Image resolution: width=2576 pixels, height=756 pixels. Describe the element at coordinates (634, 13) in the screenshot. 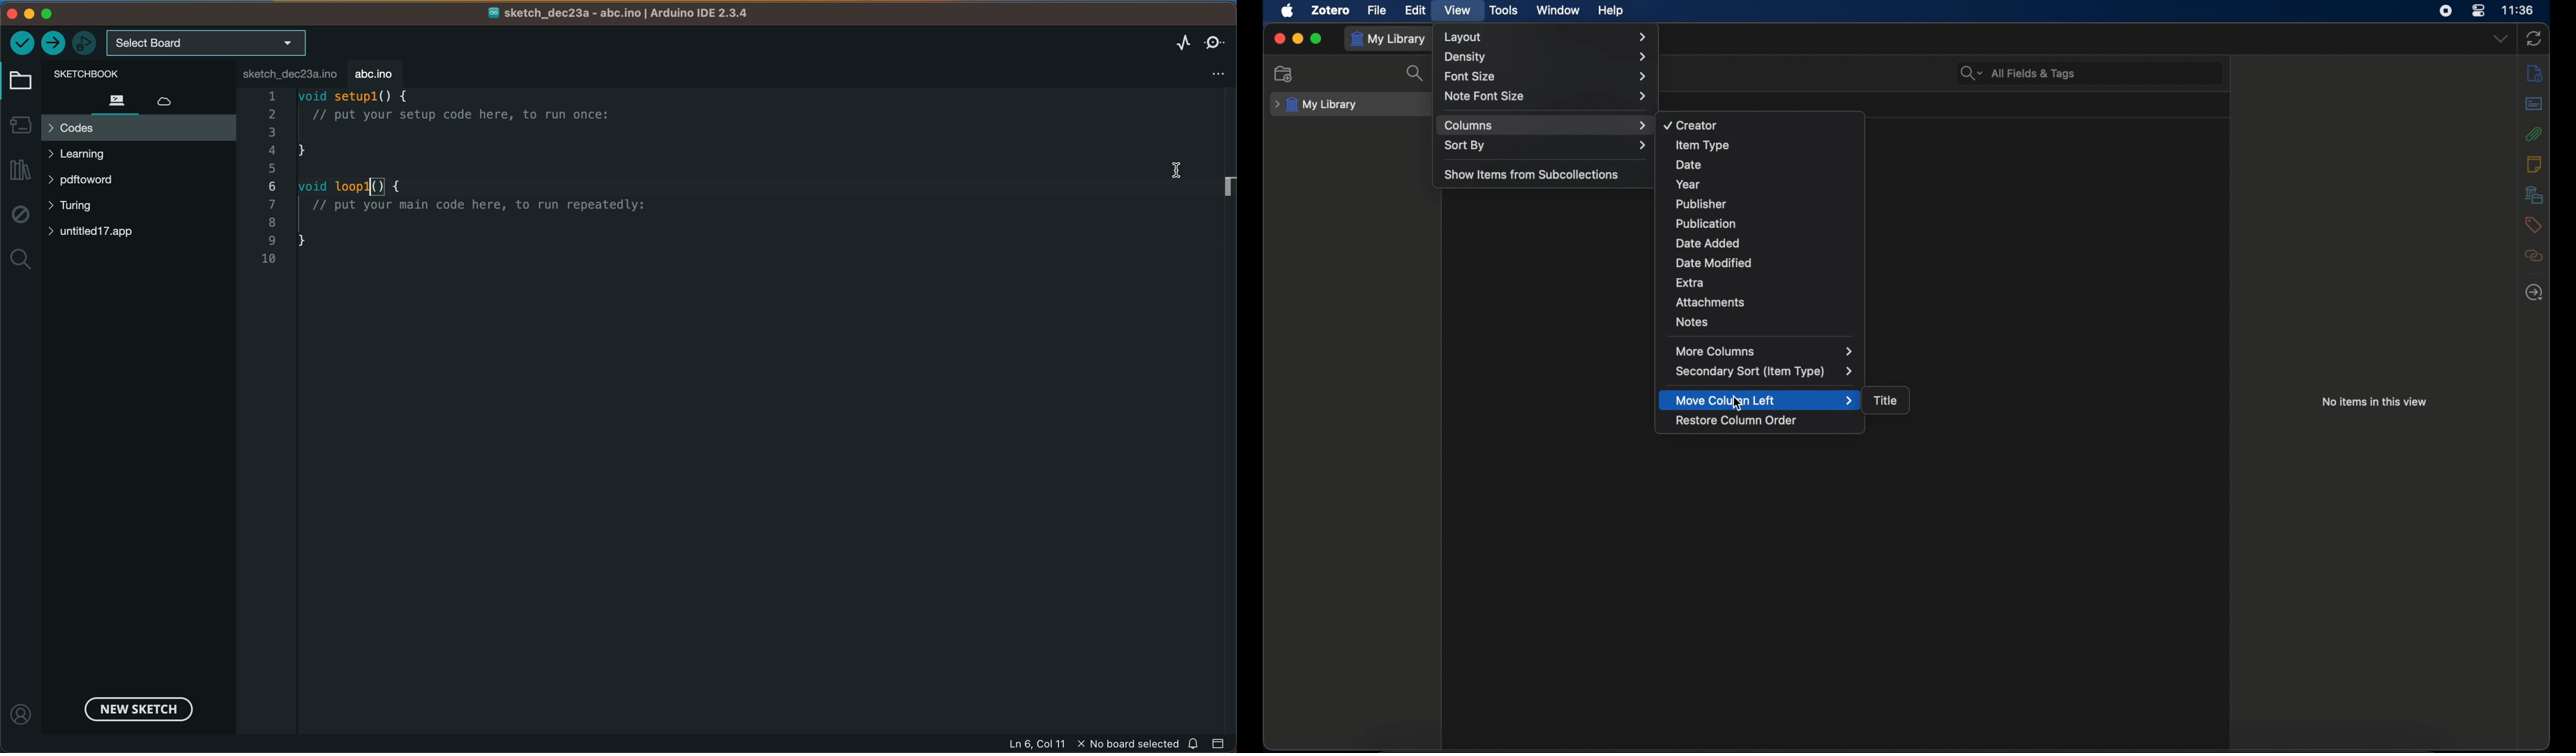

I see `file name` at that location.